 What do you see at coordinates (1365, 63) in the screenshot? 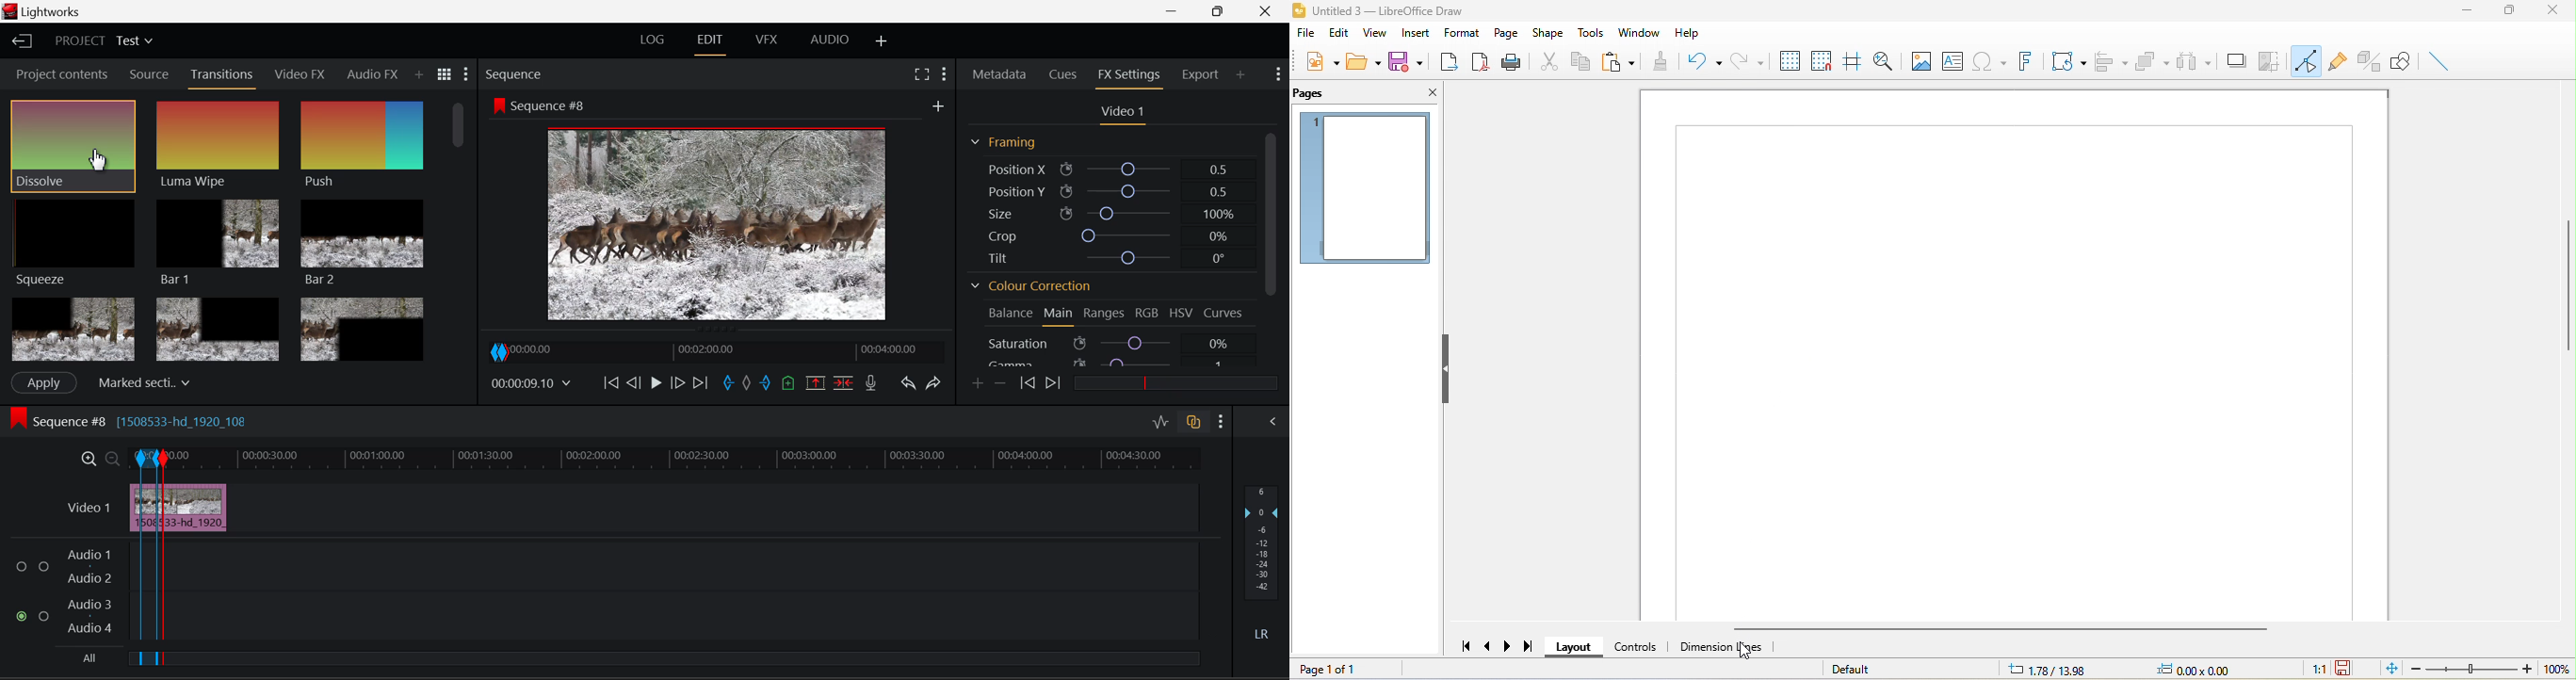
I see `open` at bounding box center [1365, 63].